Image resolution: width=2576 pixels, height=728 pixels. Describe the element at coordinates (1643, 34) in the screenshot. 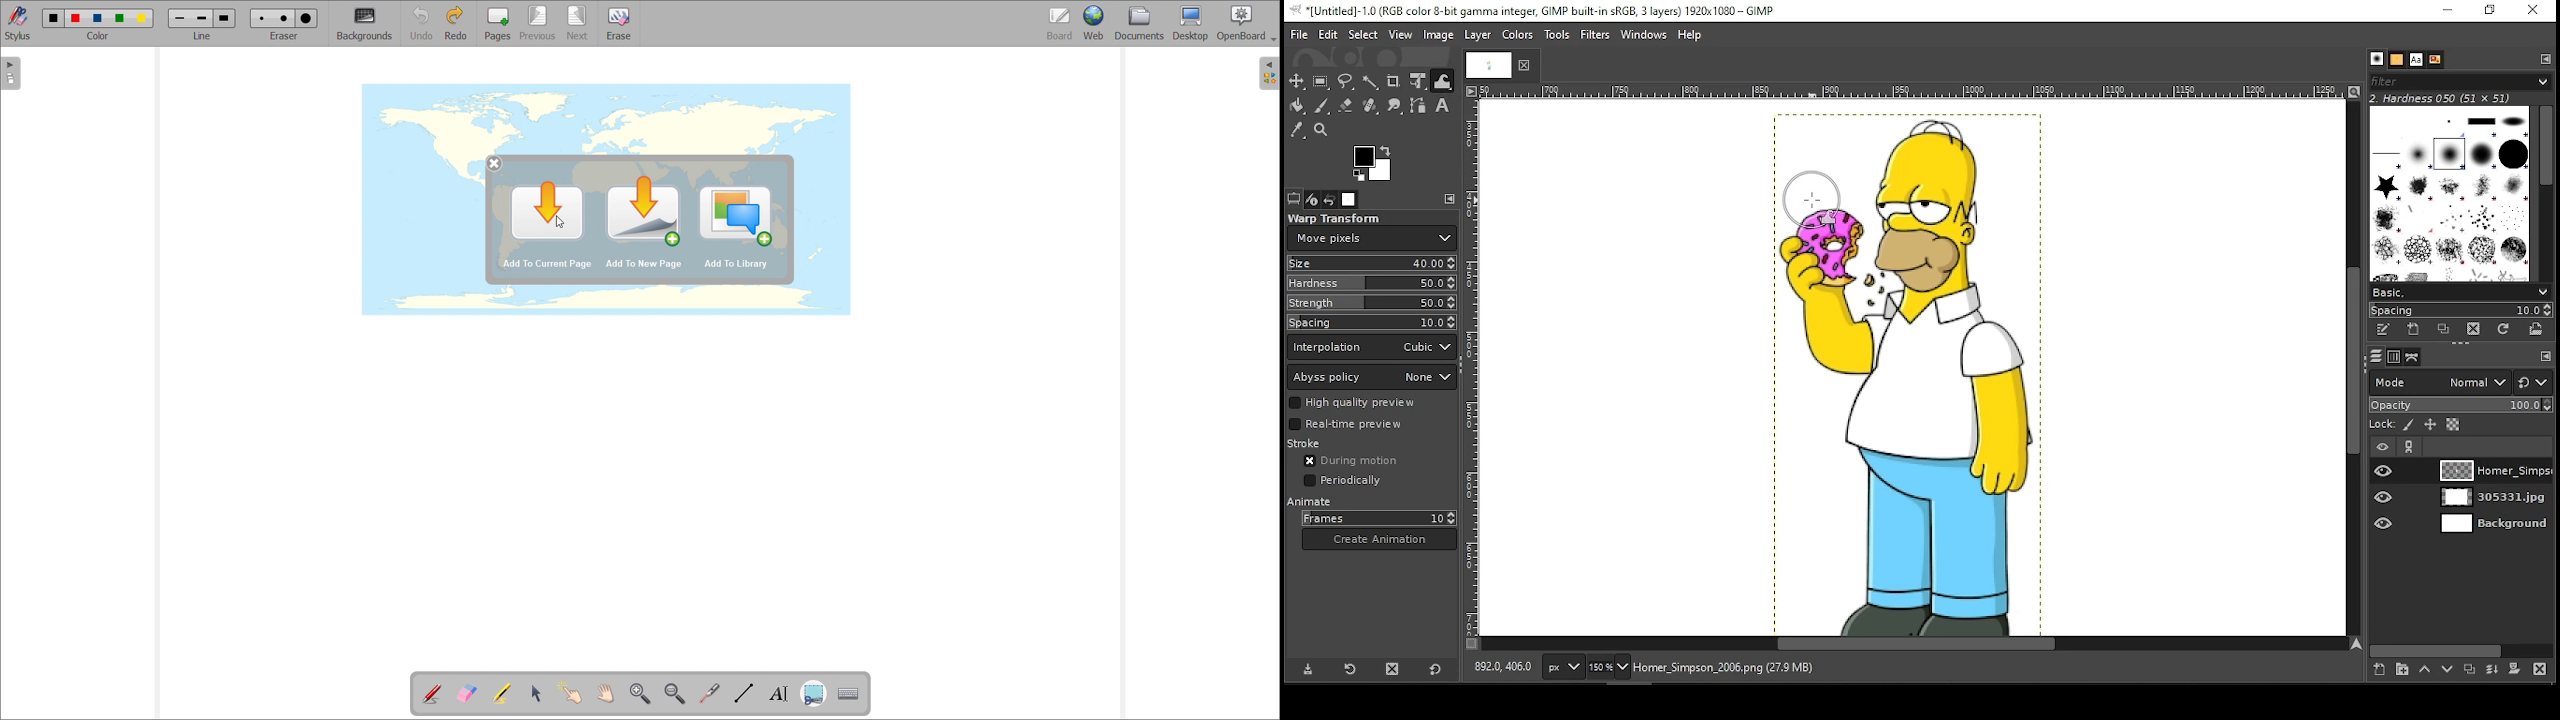

I see `windows` at that location.